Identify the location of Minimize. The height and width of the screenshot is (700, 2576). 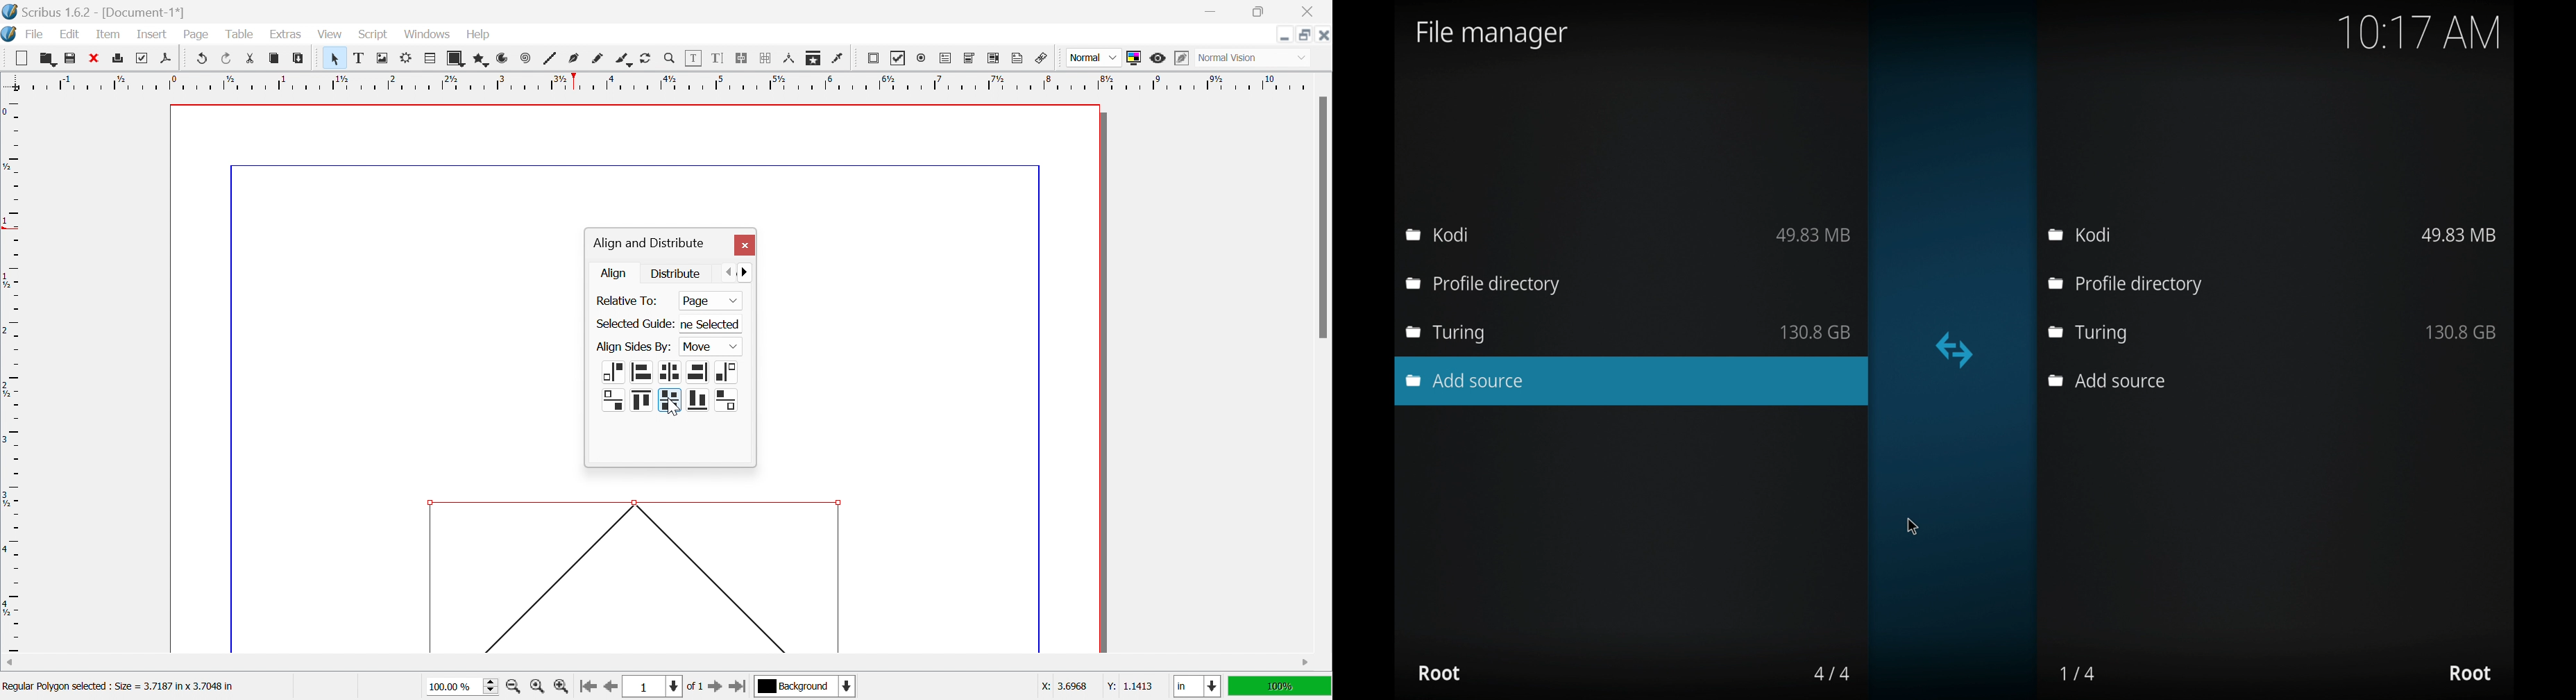
(1285, 35).